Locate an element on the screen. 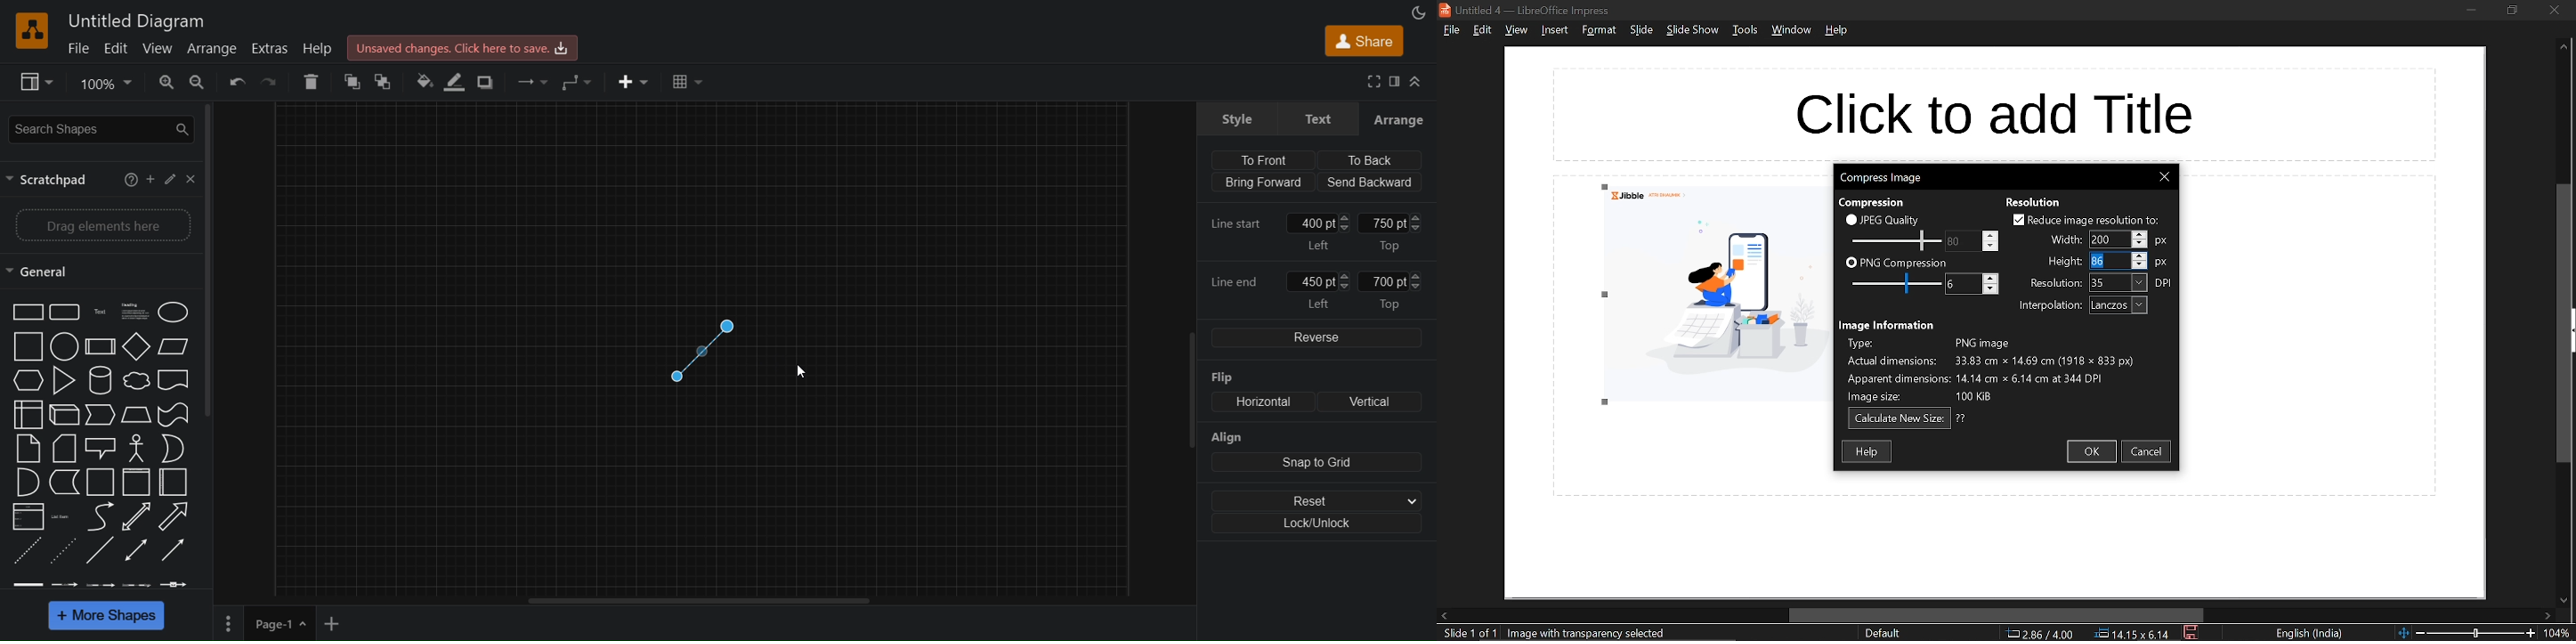 This screenshot has width=2576, height=644. Cylinder is located at coordinates (98, 379).